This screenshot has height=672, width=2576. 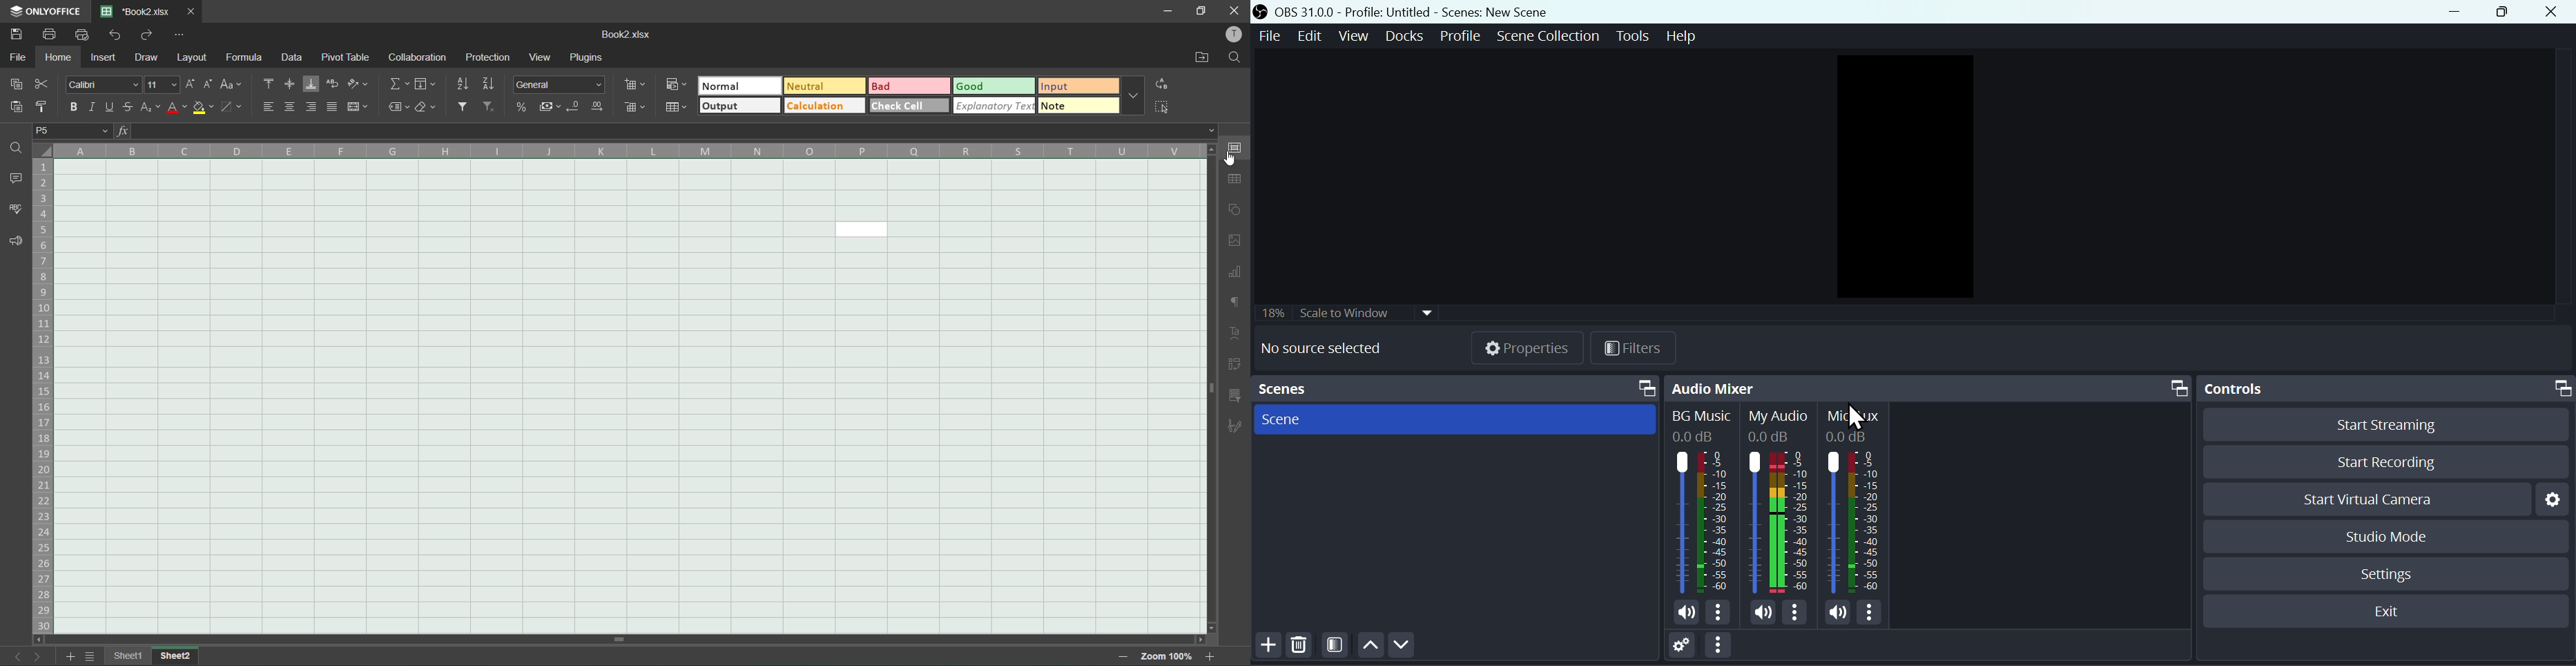 What do you see at coordinates (627, 394) in the screenshot?
I see `cells` at bounding box center [627, 394].